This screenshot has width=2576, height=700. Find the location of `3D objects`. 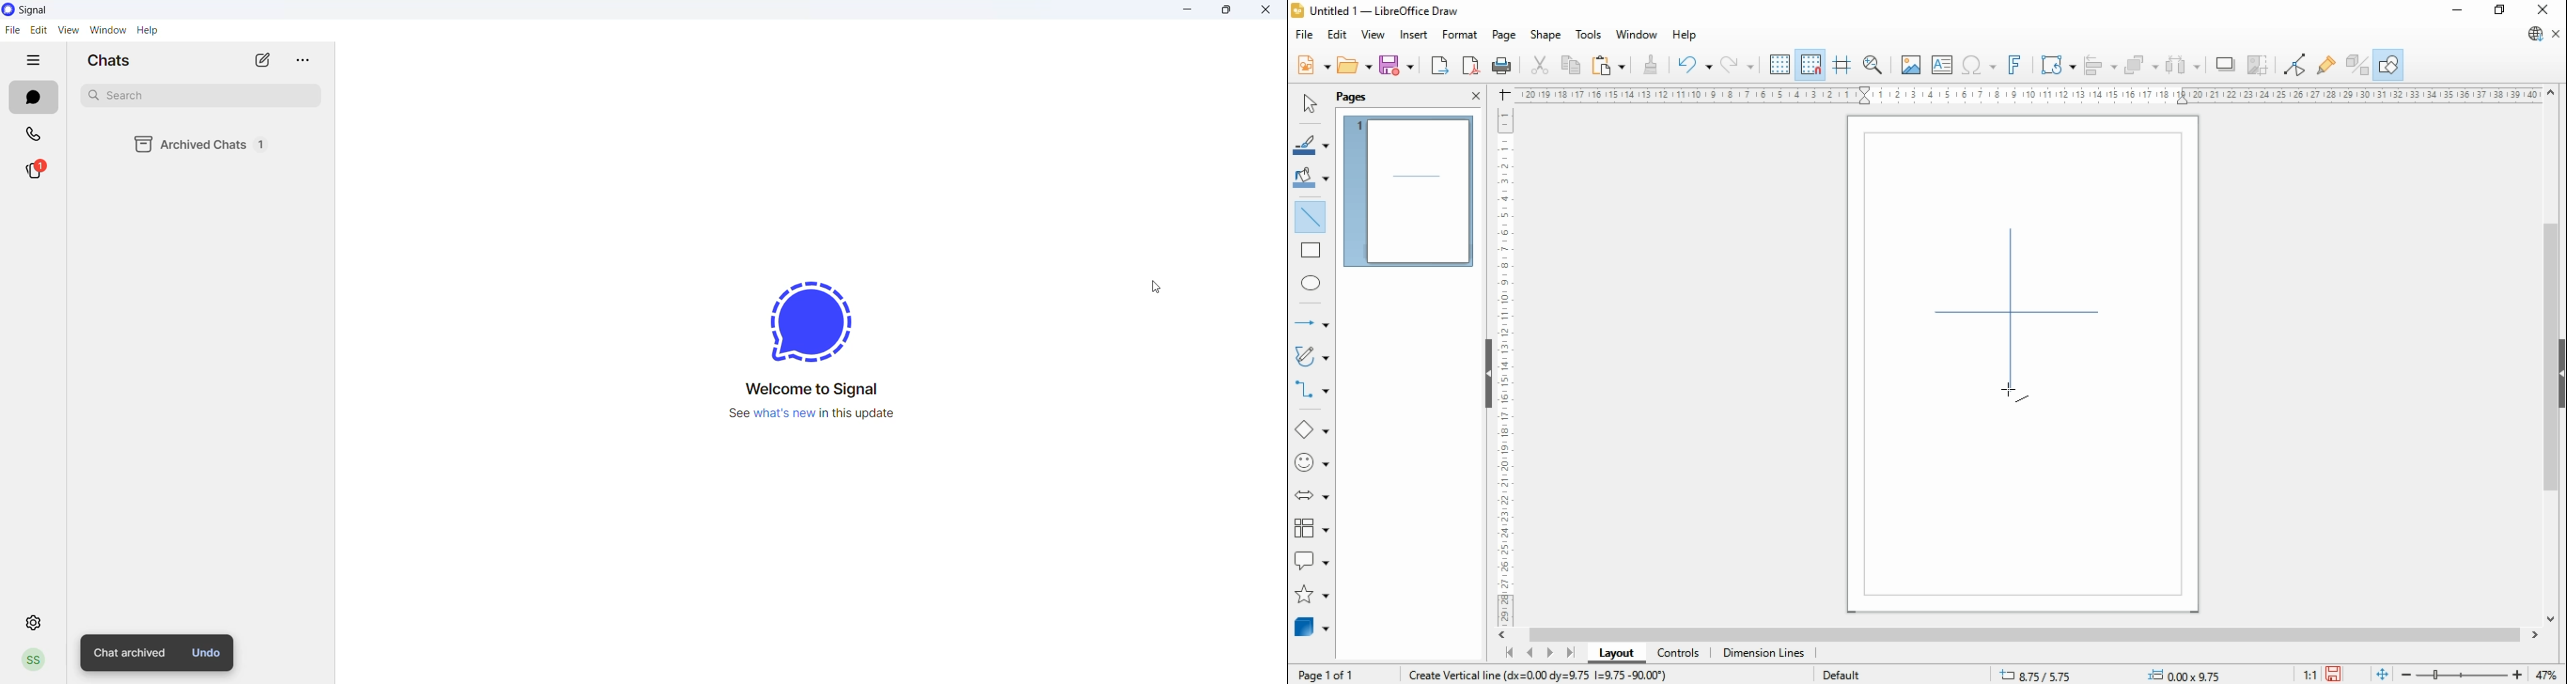

3D objects is located at coordinates (1312, 627).